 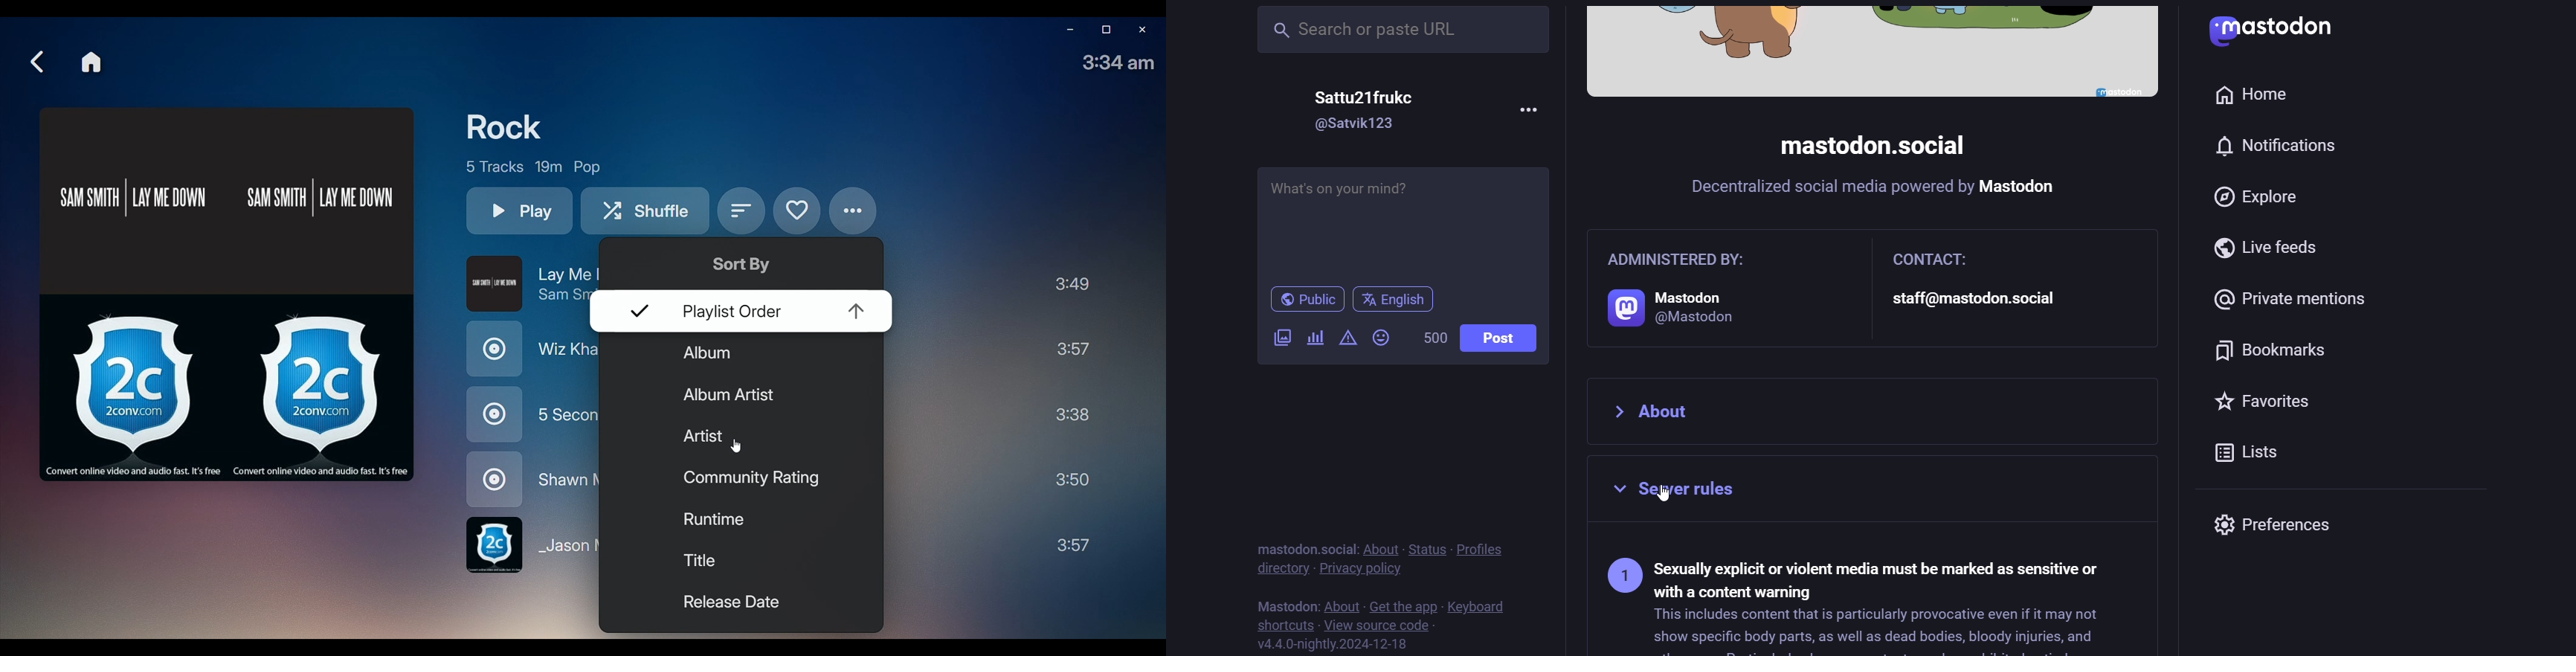 I want to click on search, so click(x=1405, y=28).